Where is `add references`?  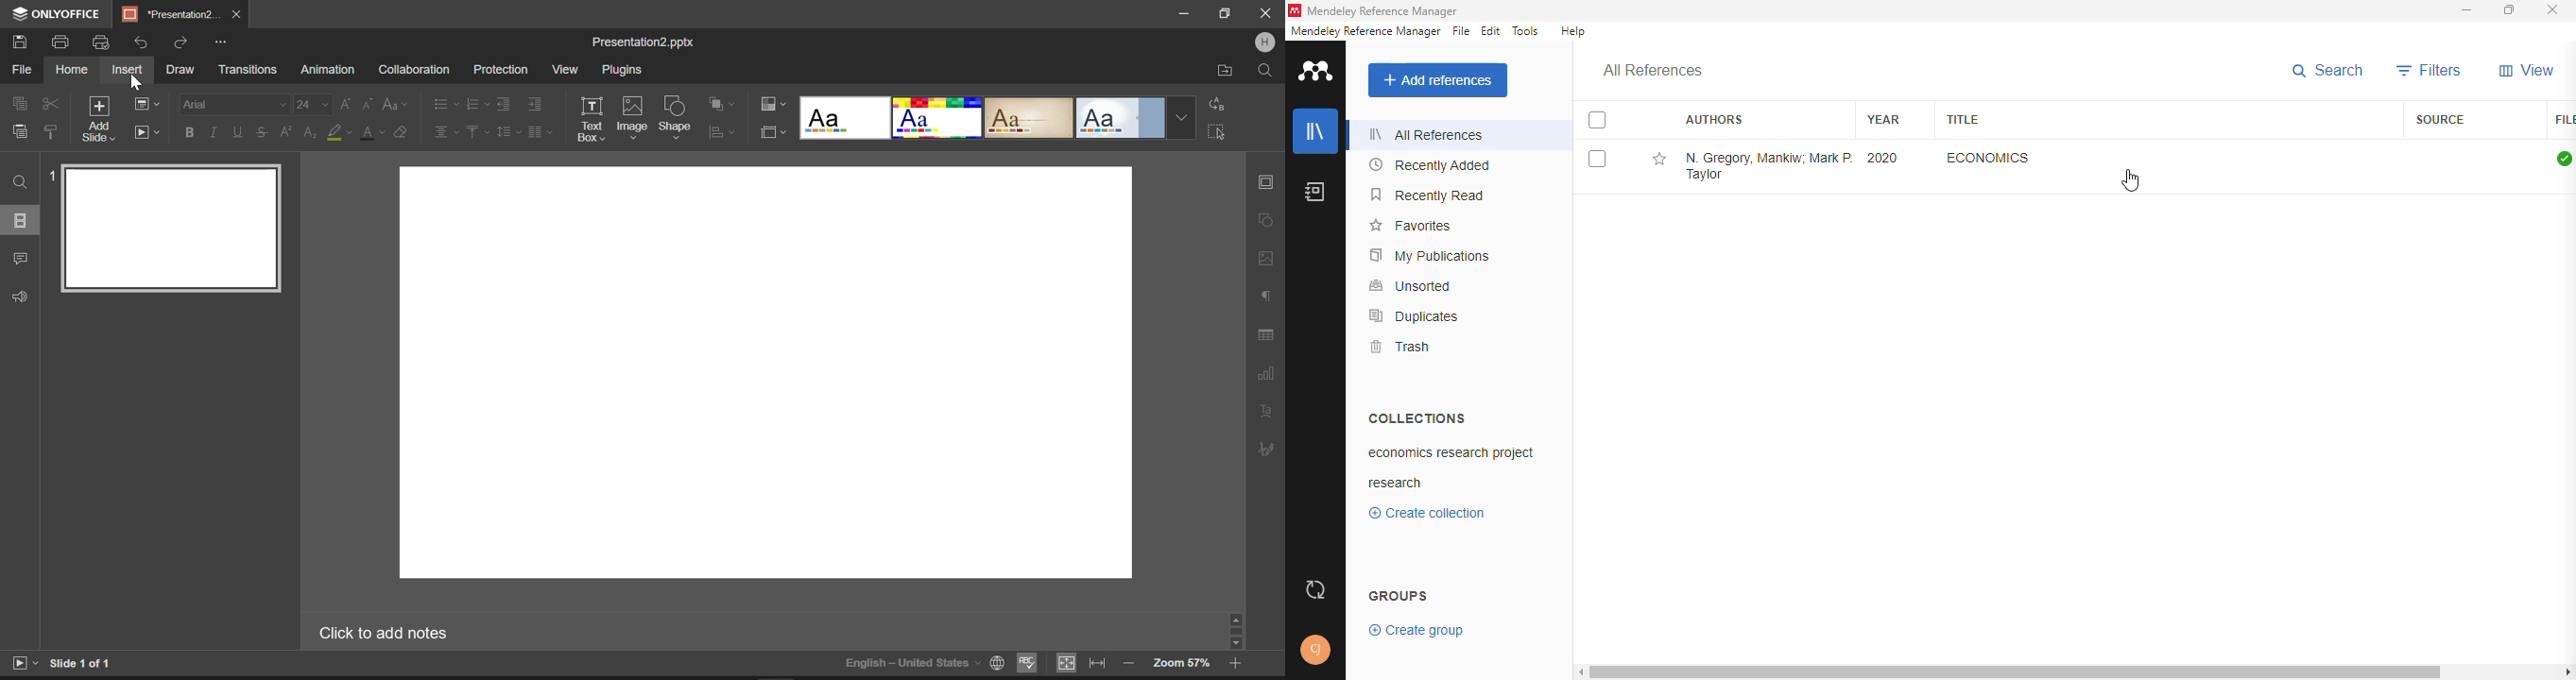
add references is located at coordinates (1437, 80).